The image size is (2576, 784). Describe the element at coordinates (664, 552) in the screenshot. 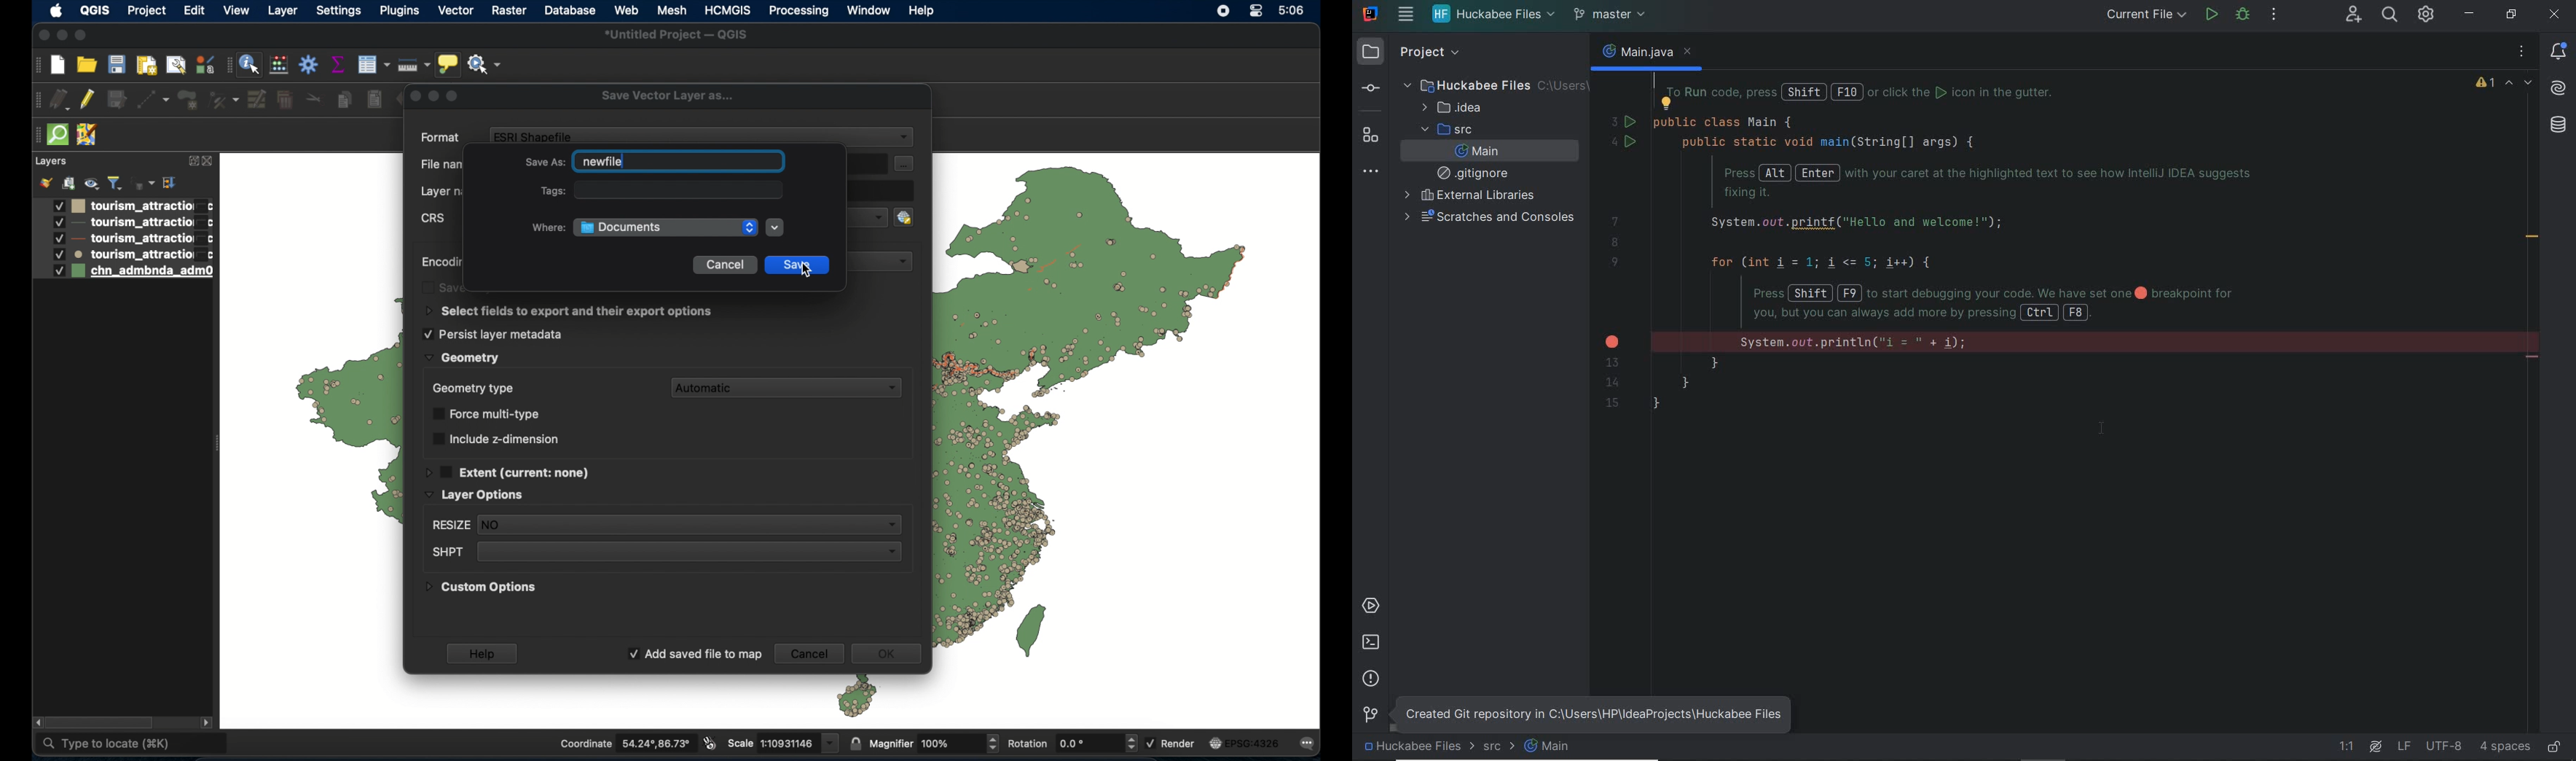

I see `shot dropdown ` at that location.